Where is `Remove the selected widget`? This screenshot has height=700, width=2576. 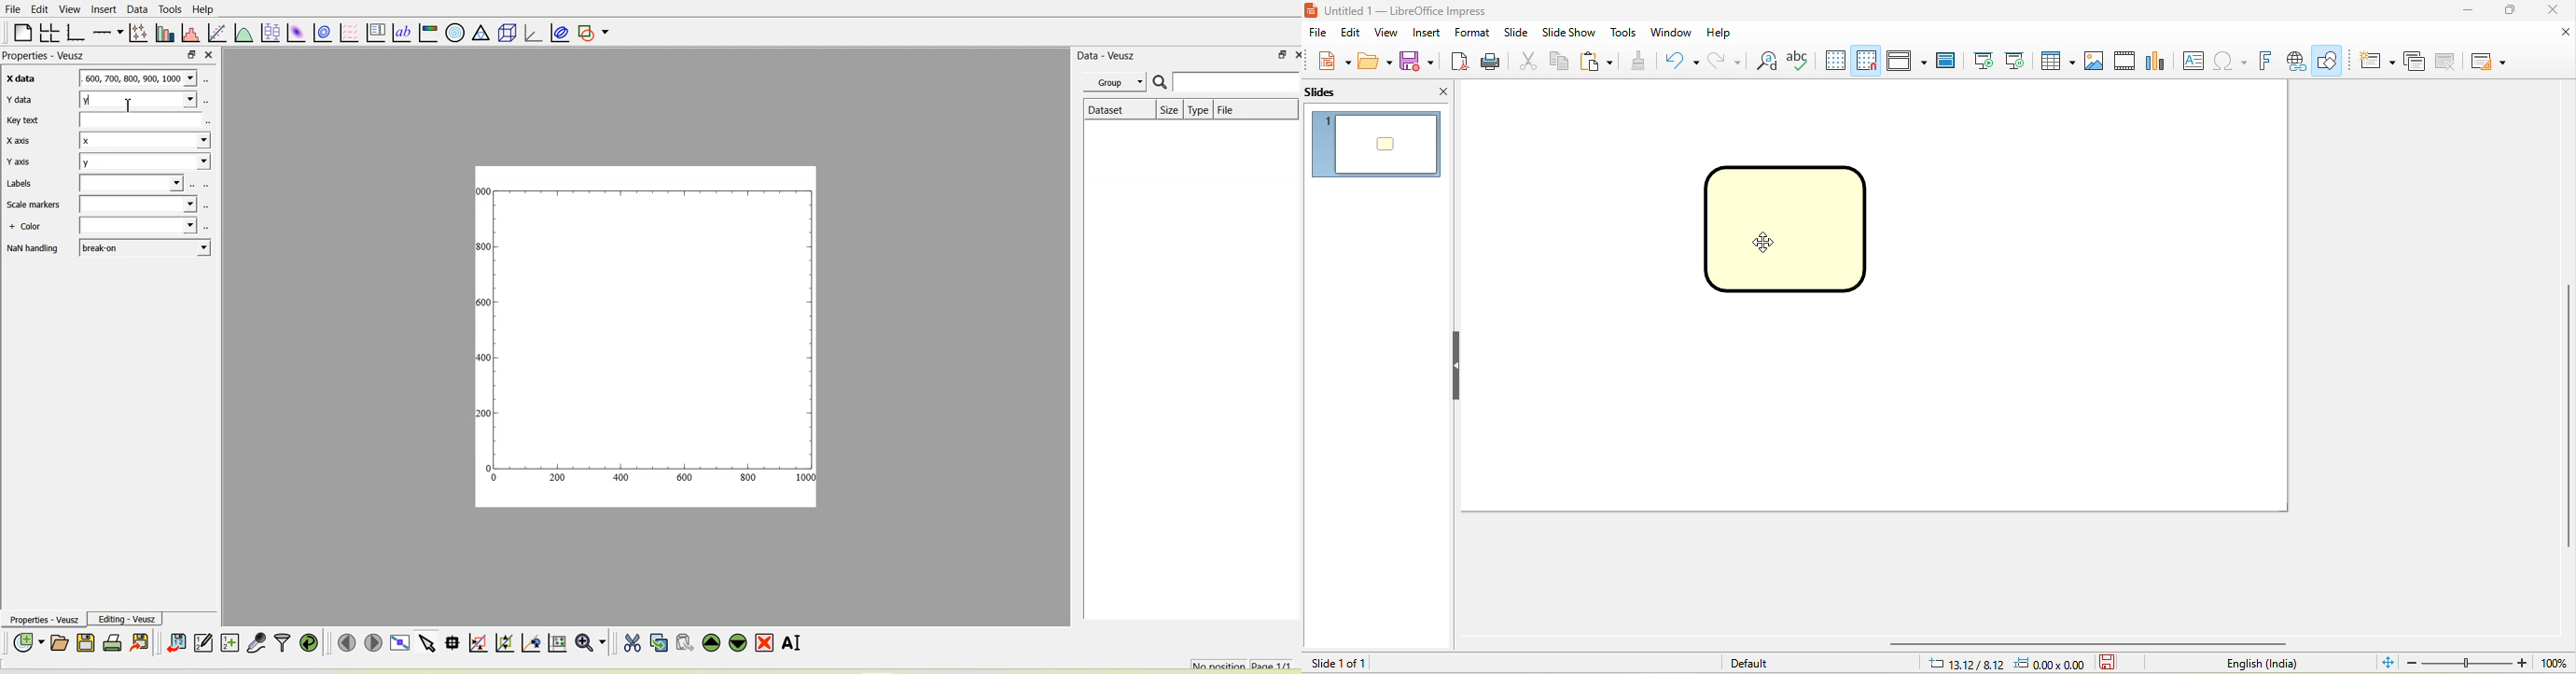
Remove the selected widget is located at coordinates (764, 643).